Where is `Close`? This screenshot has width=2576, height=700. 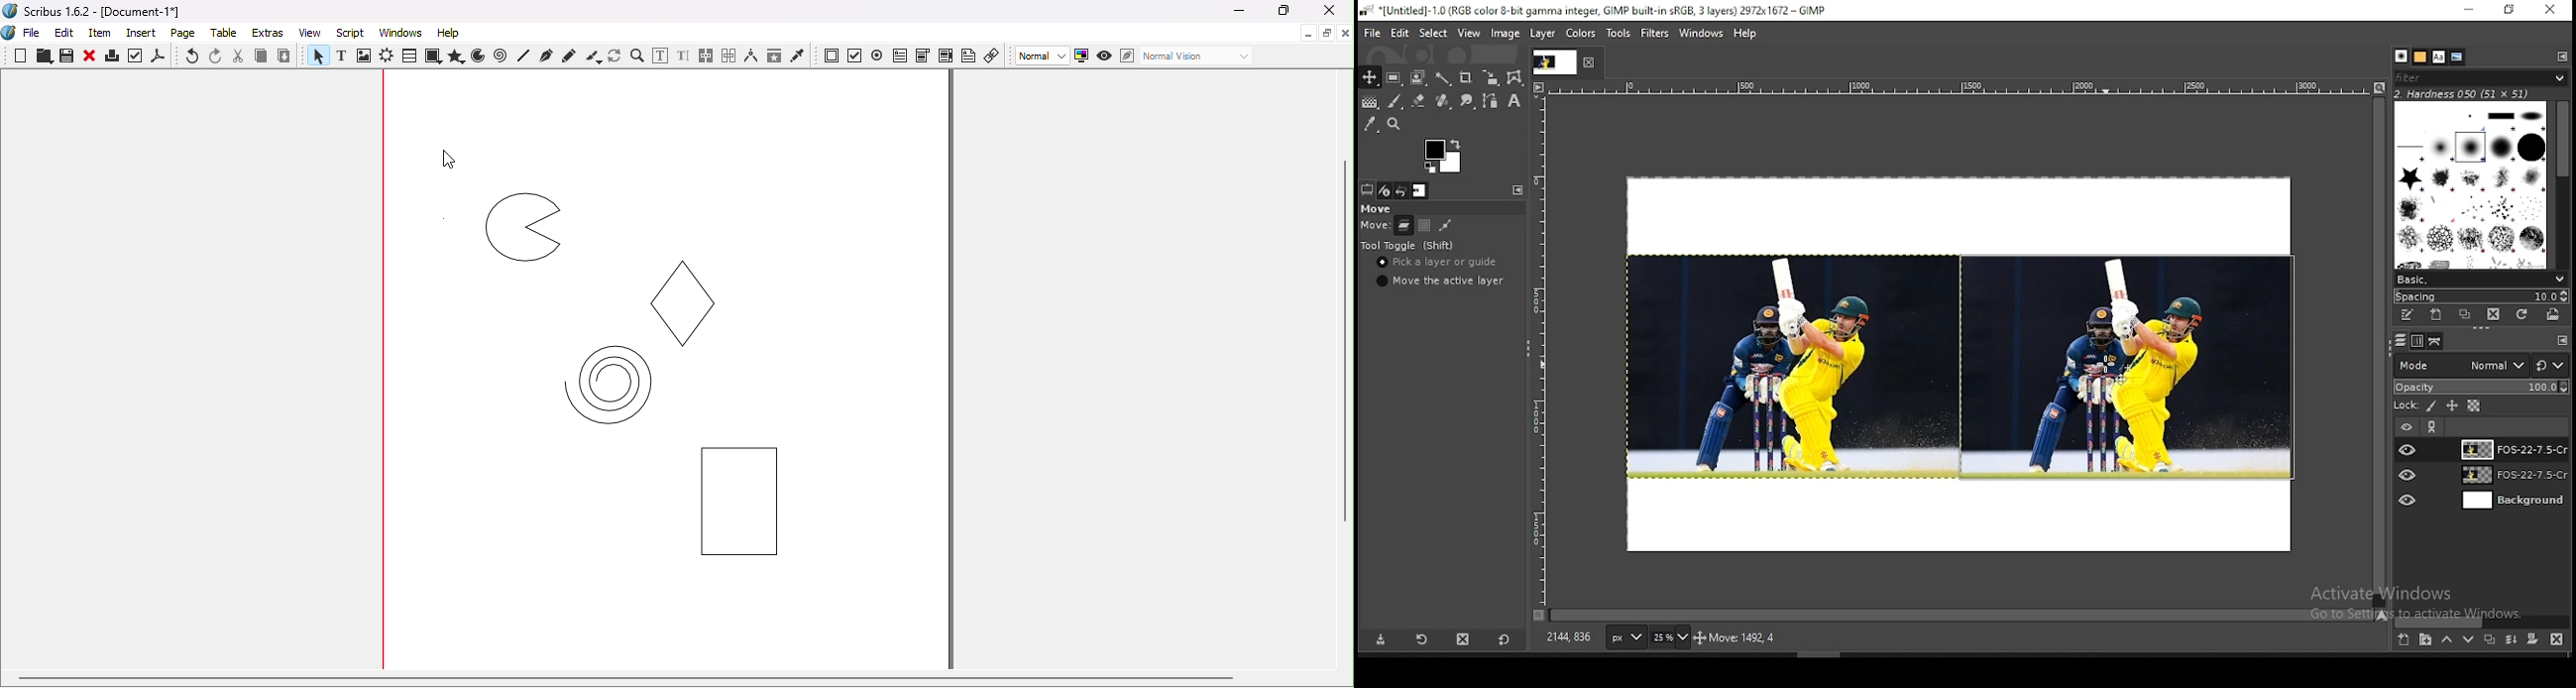 Close is located at coordinates (1325, 12).